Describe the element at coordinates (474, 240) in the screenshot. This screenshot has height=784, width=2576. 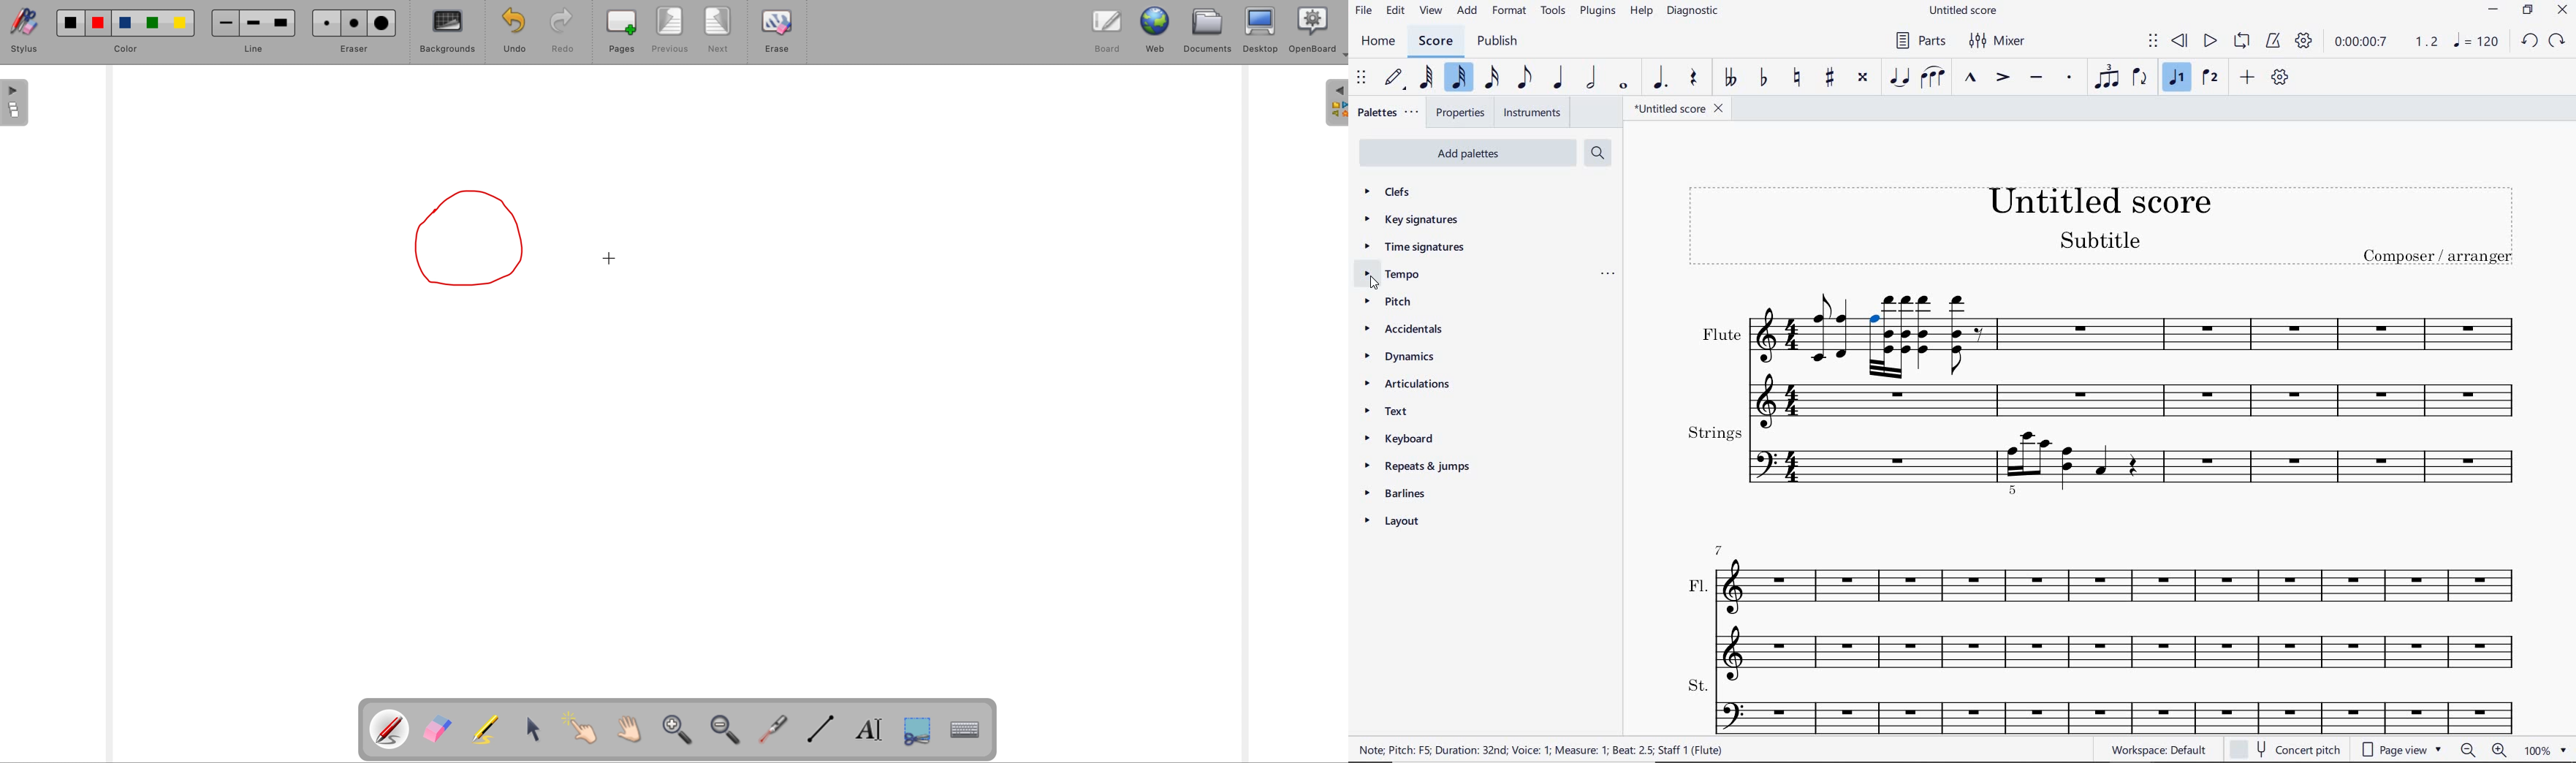
I see `drawn shape` at that location.